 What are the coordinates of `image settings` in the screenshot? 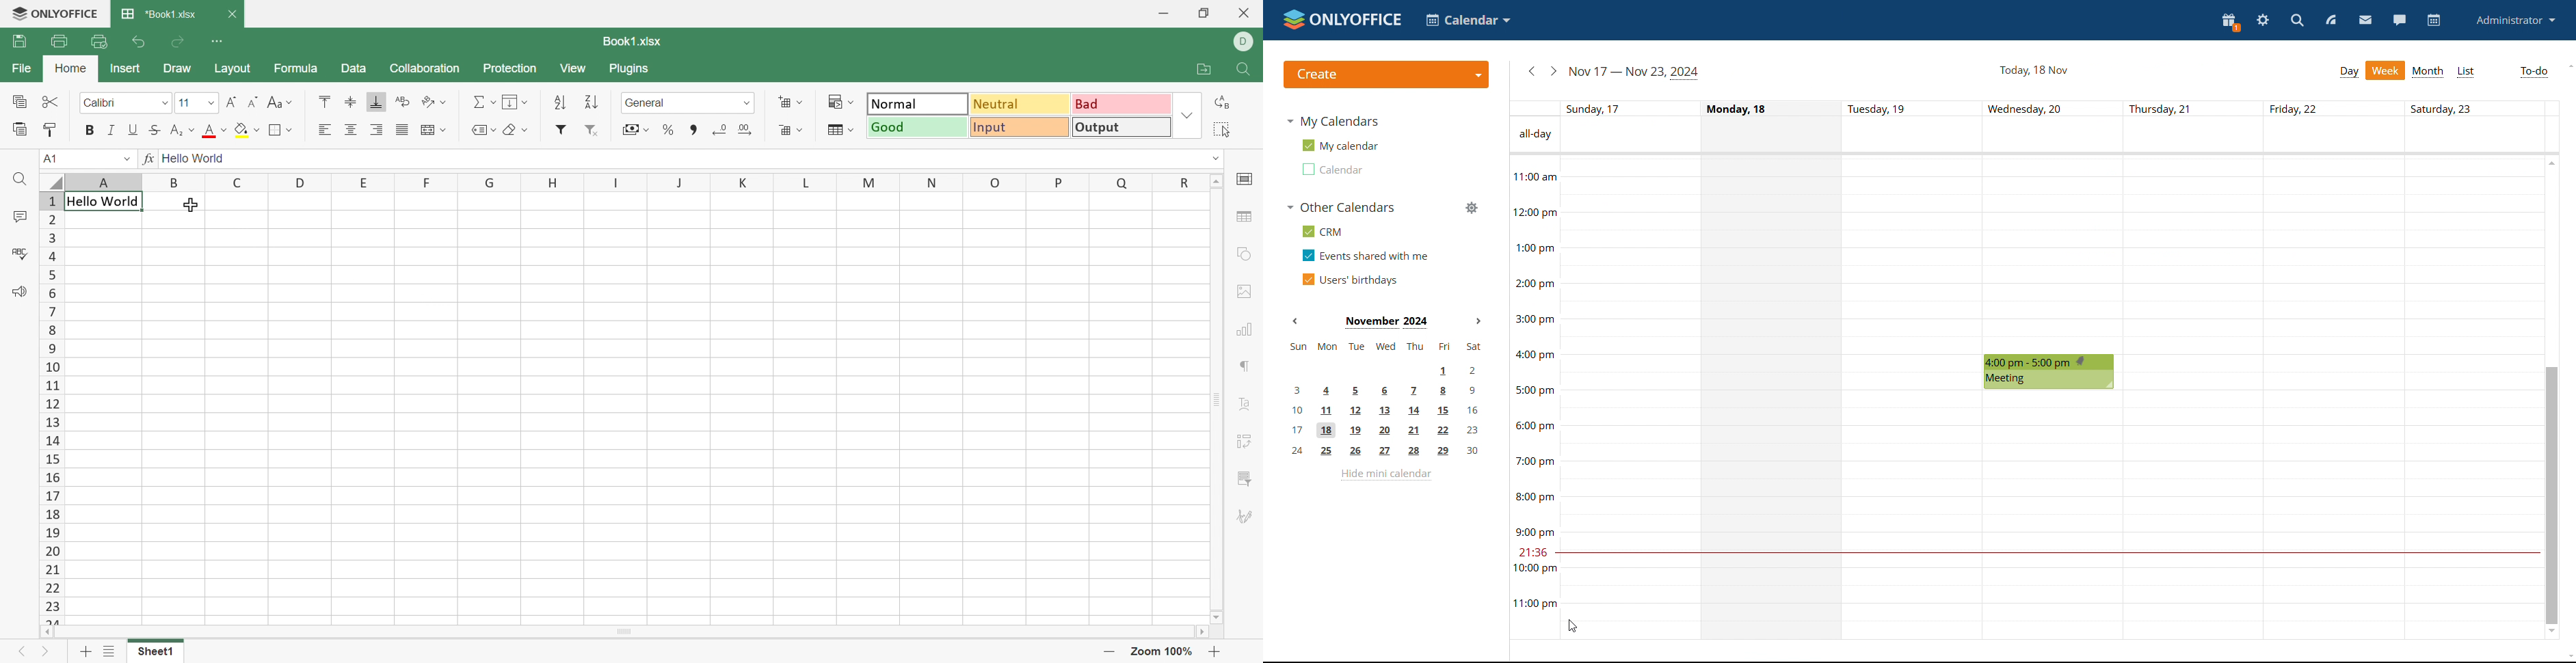 It's located at (1244, 290).